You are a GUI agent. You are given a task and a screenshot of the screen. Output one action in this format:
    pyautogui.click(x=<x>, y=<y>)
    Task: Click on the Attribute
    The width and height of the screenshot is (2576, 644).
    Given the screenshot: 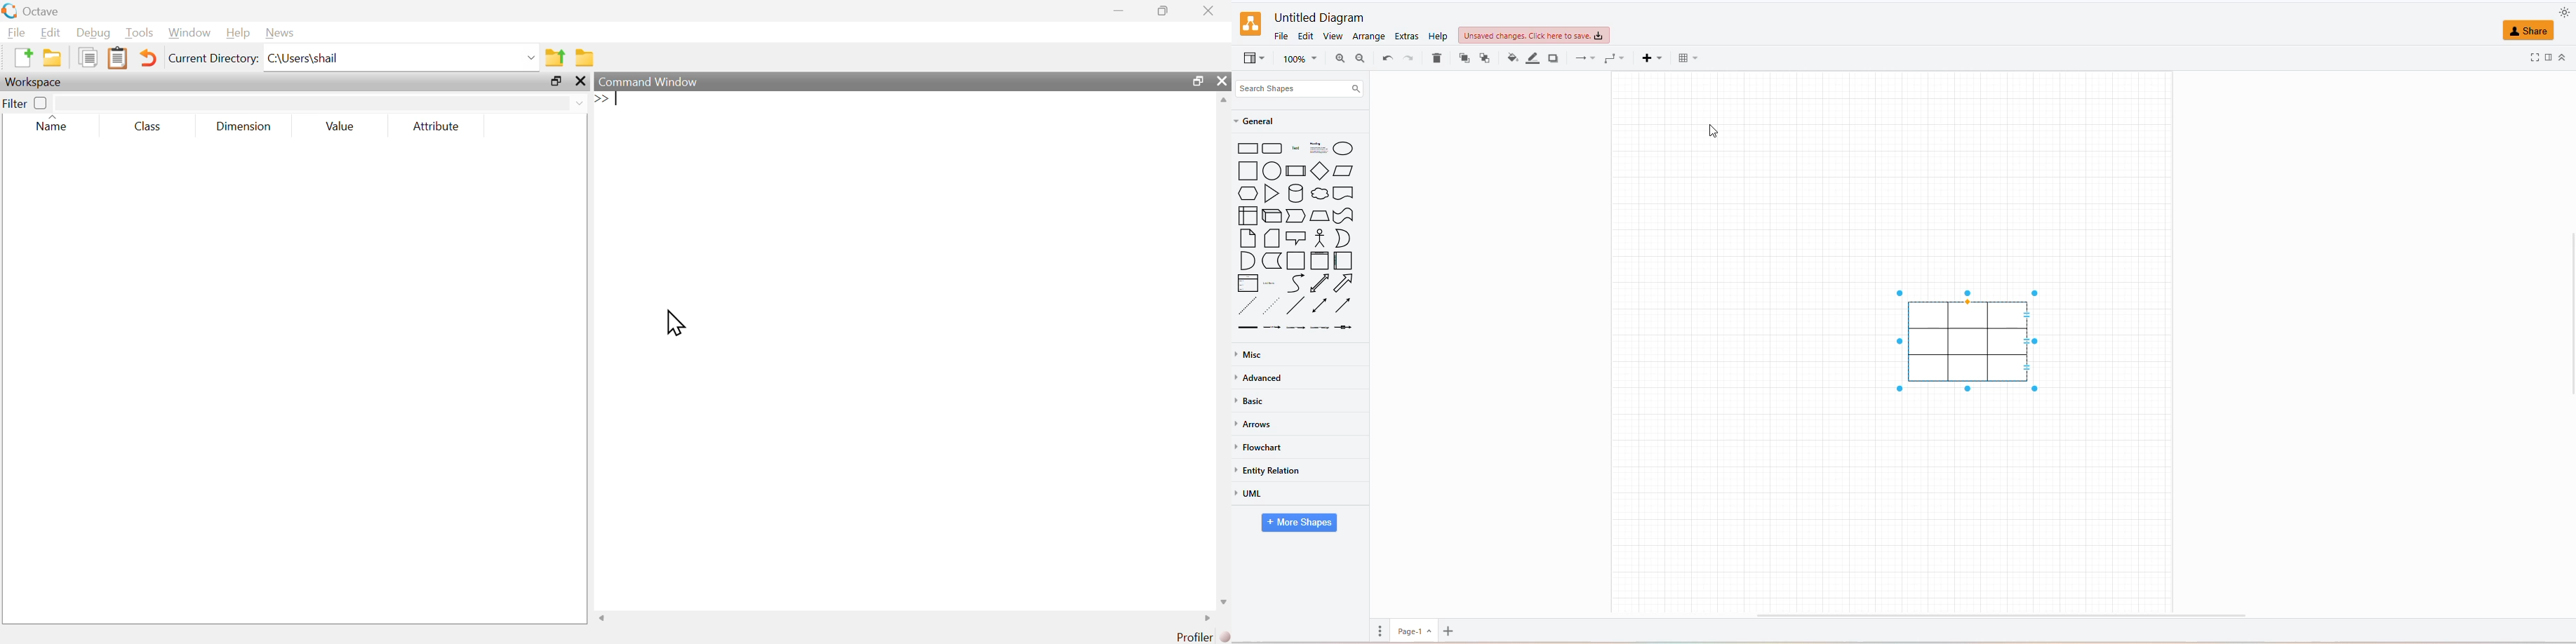 What is the action you would take?
    pyautogui.click(x=438, y=127)
    